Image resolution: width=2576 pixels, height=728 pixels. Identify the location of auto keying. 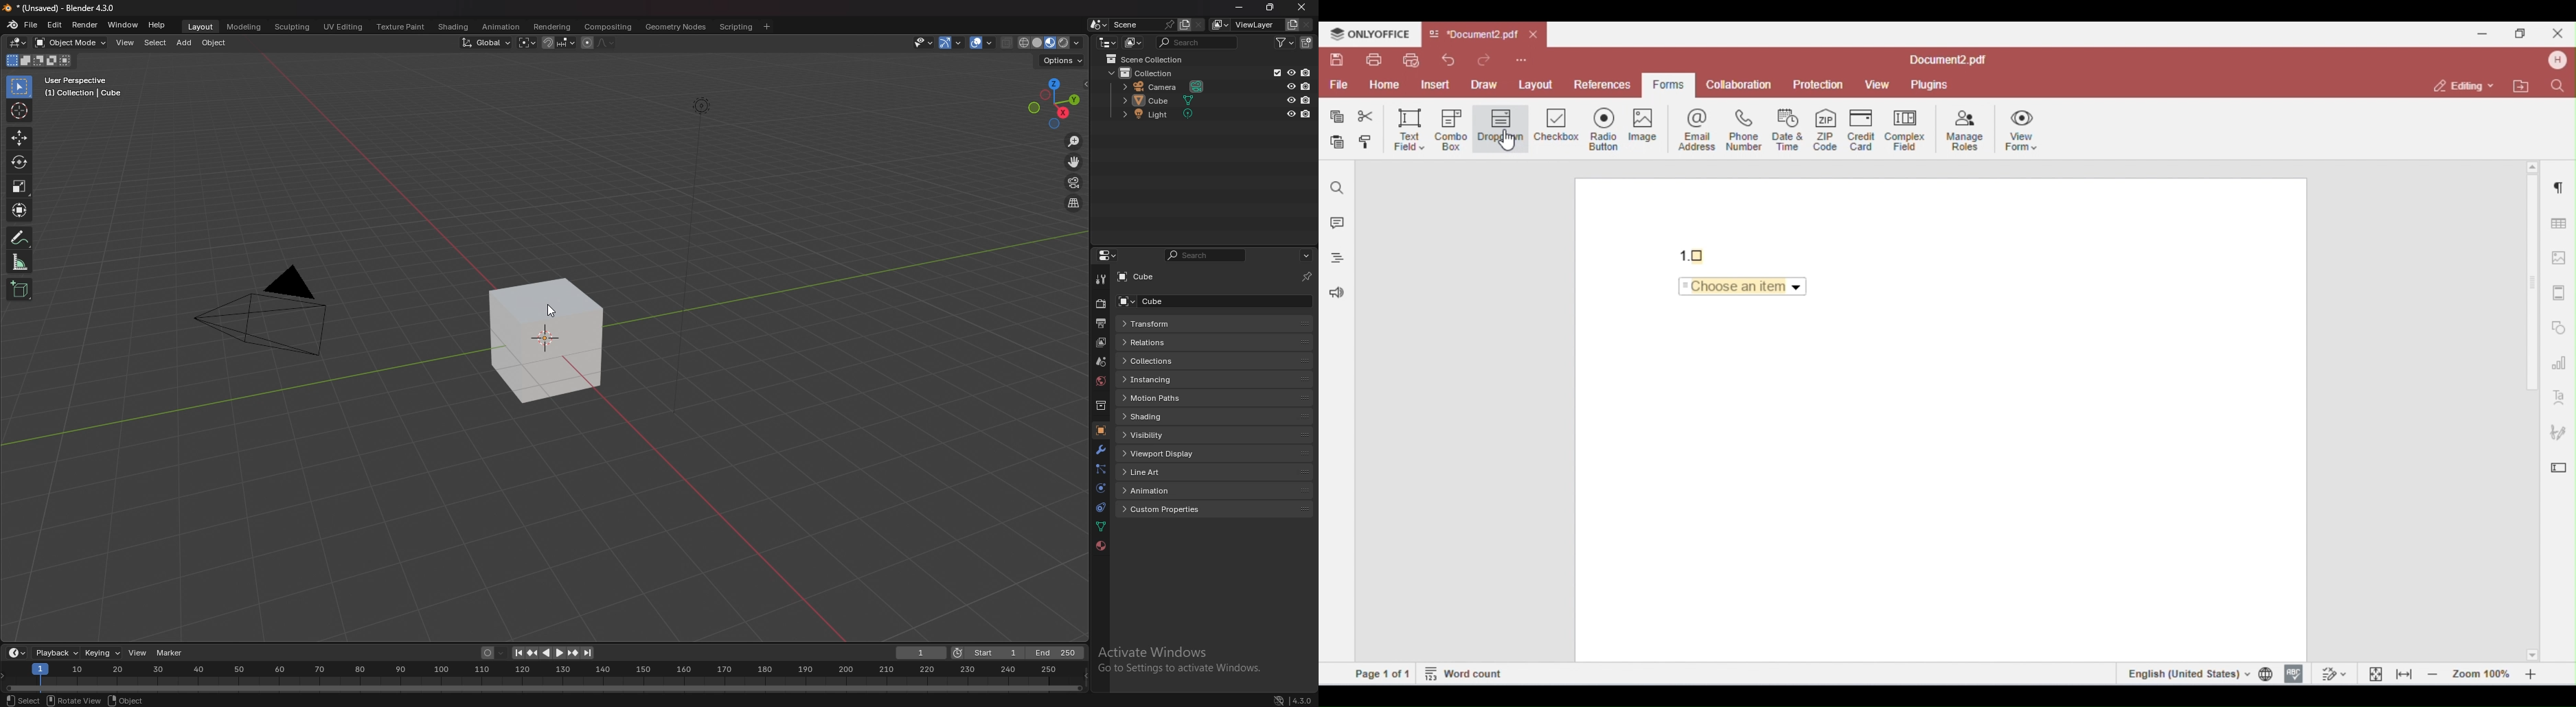
(494, 653).